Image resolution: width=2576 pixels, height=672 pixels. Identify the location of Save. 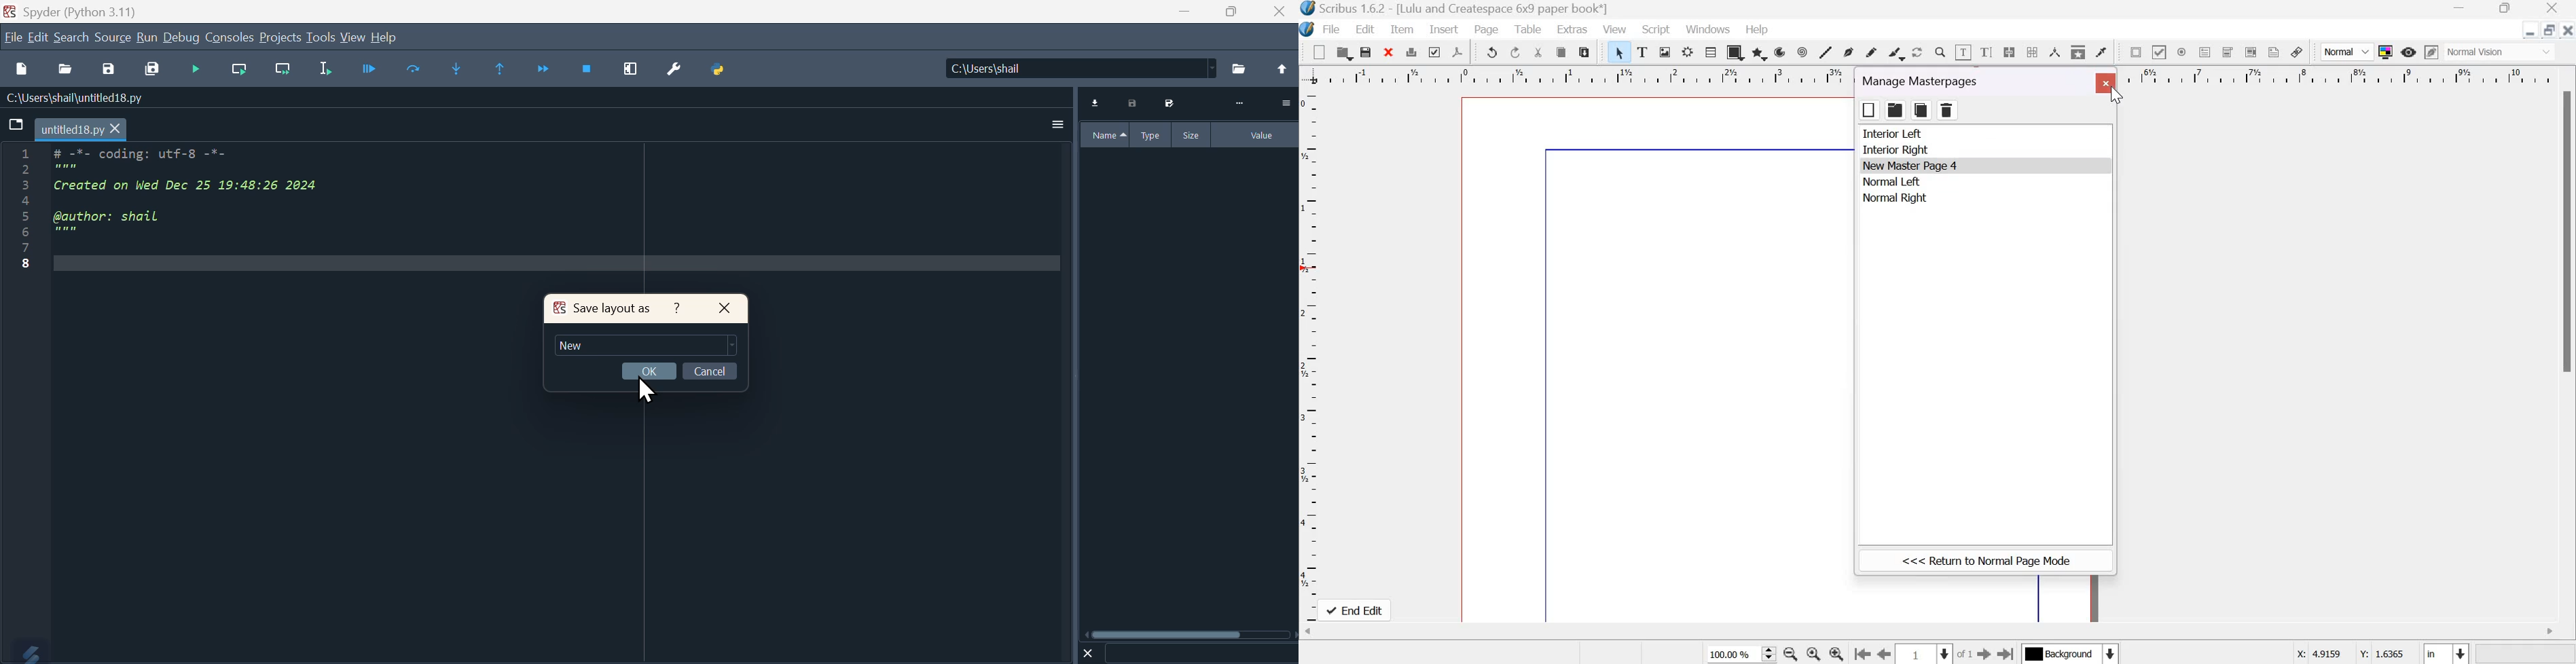
(1167, 103).